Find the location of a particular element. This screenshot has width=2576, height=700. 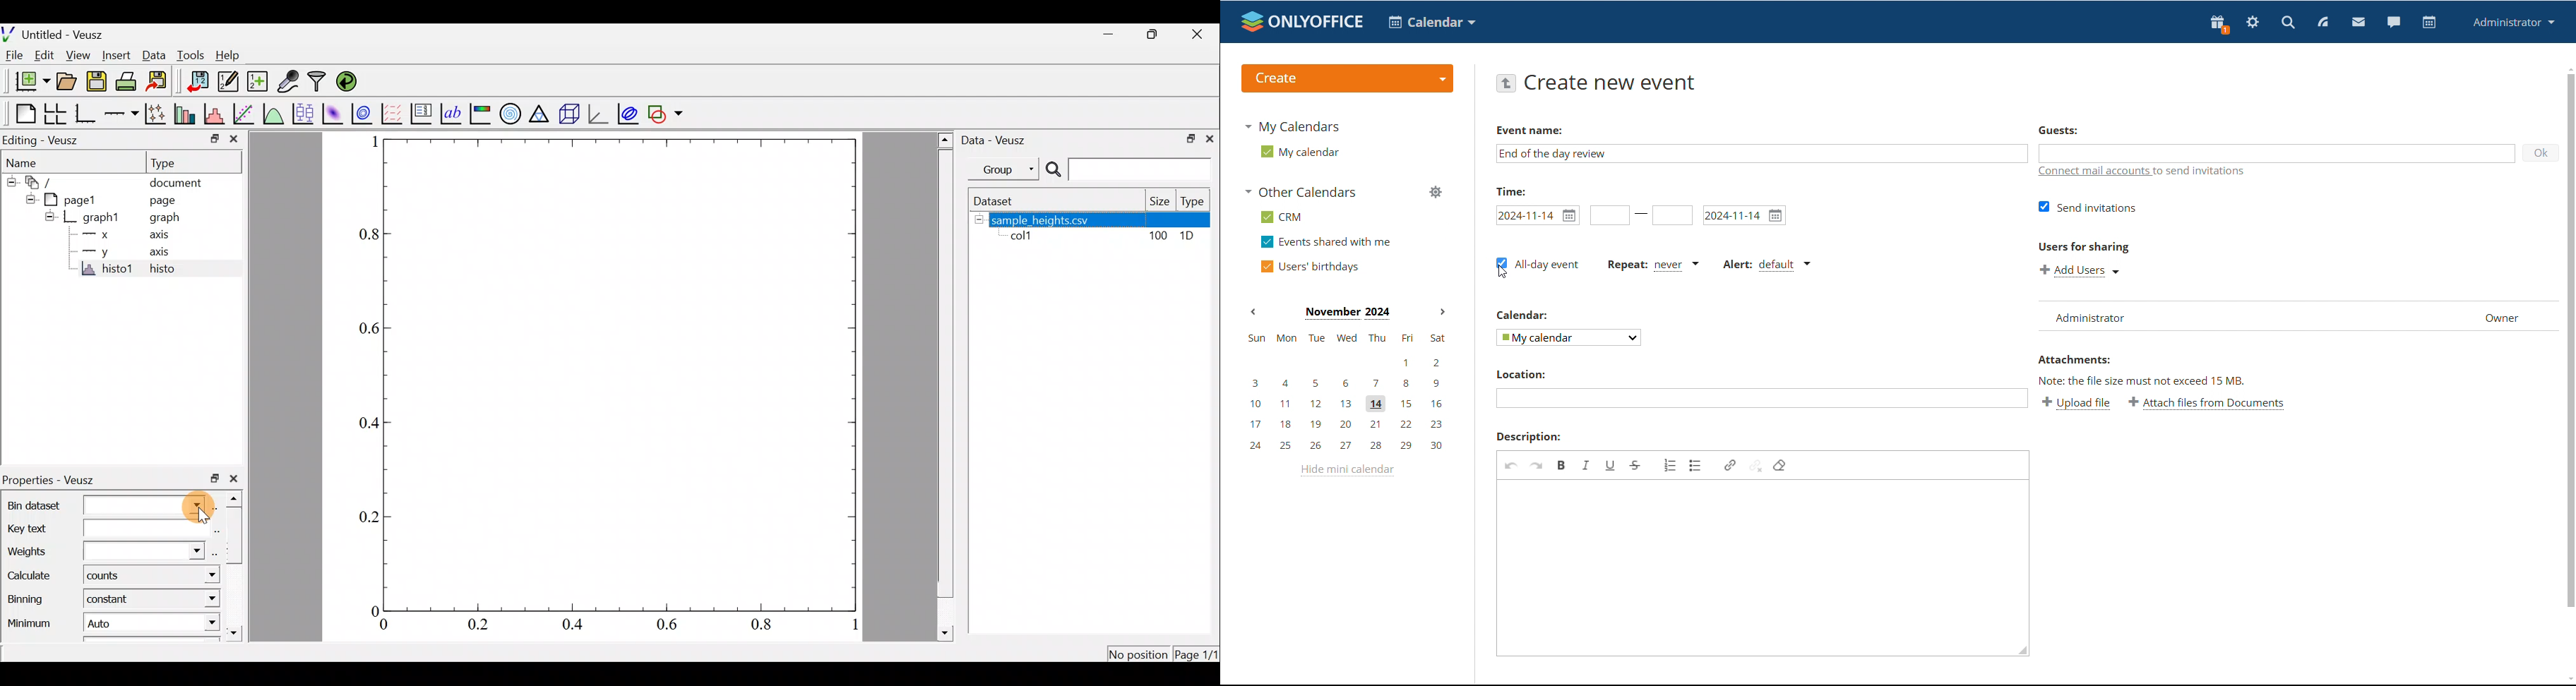

arrange graphs in a grid is located at coordinates (56, 112).